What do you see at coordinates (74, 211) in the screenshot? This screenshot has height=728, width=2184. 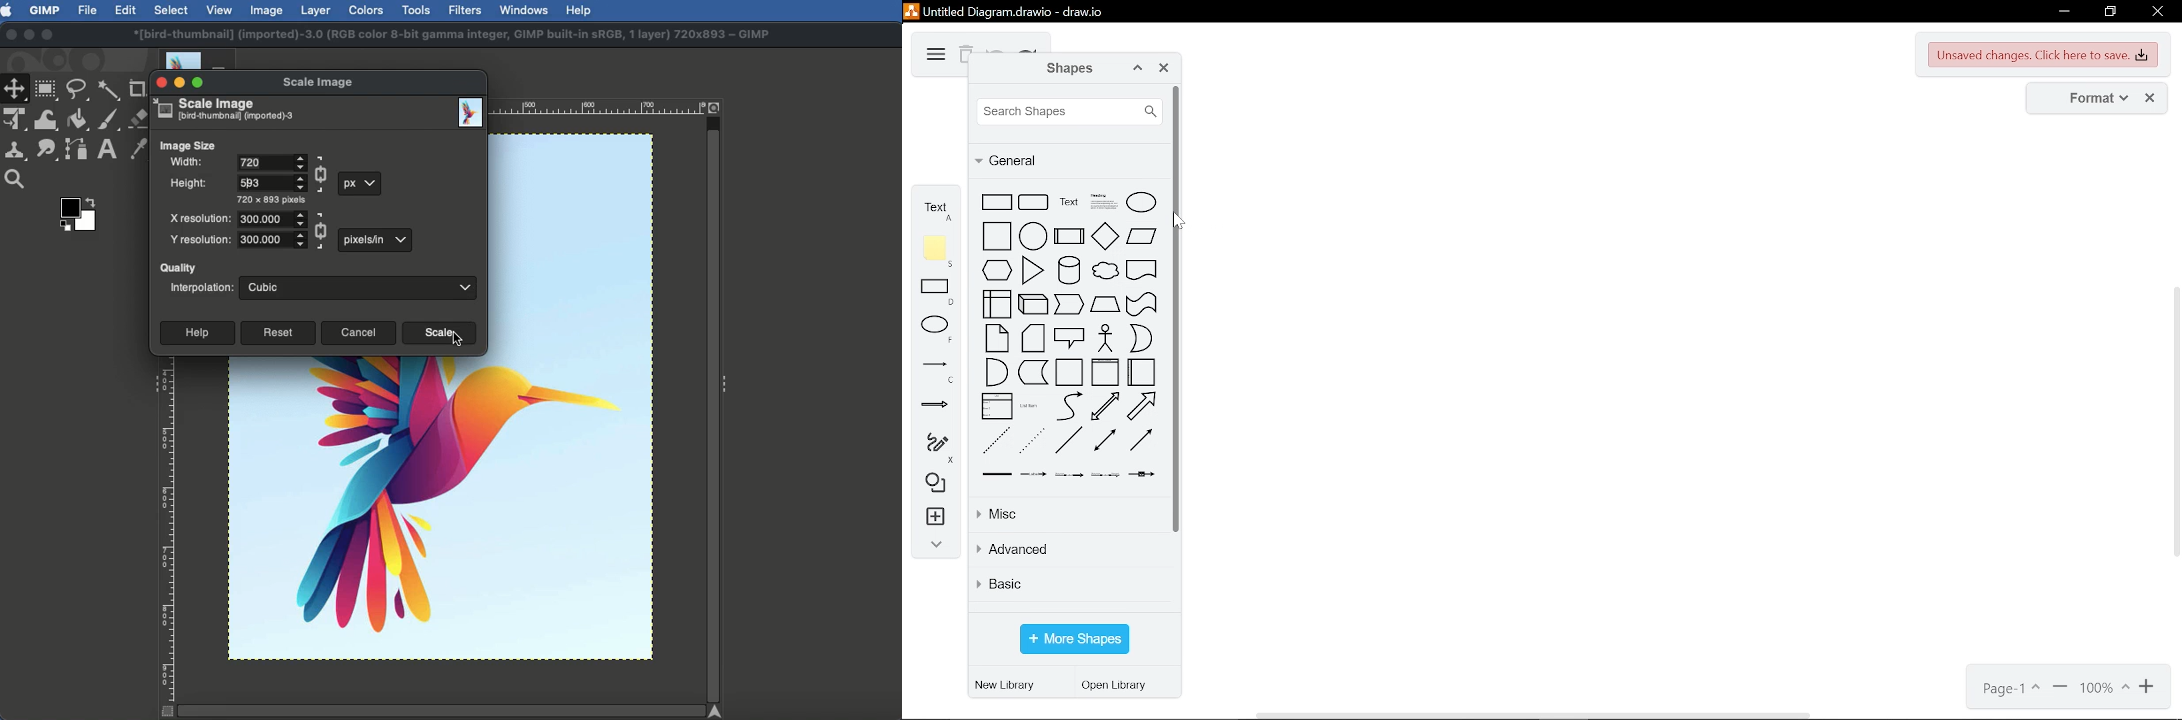 I see `Color` at bounding box center [74, 211].